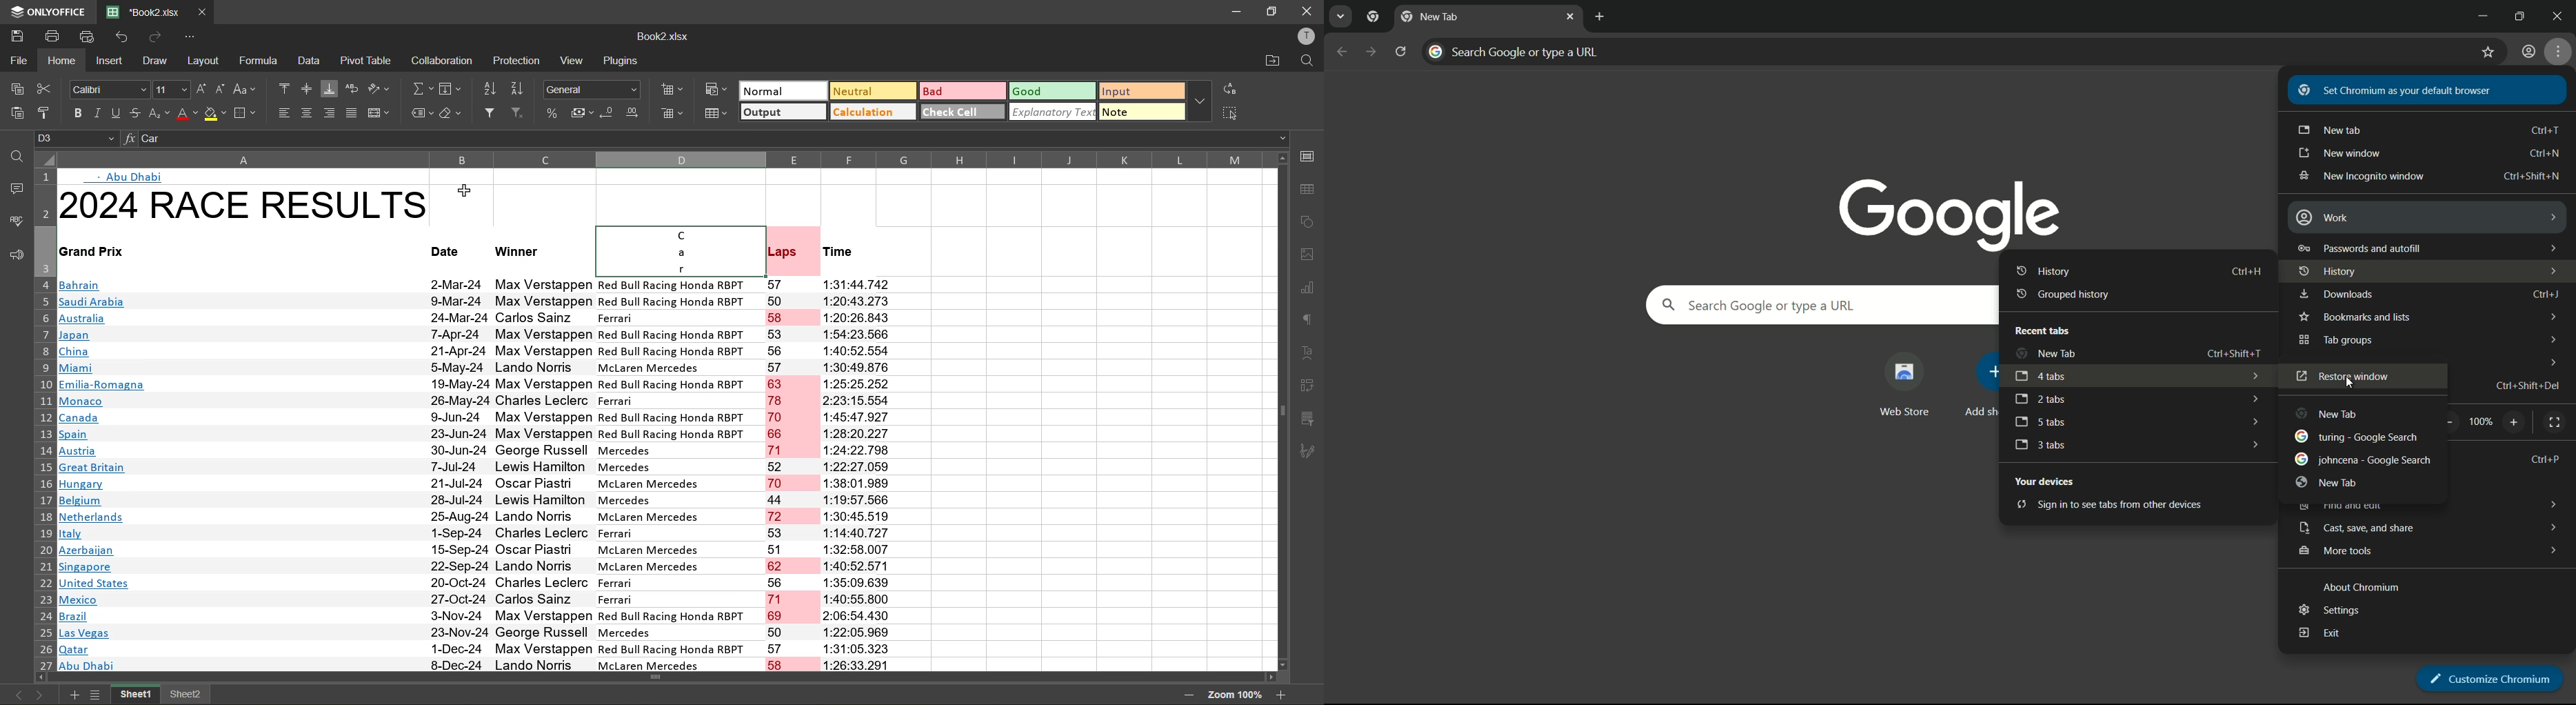  I want to click on good, so click(1054, 90).